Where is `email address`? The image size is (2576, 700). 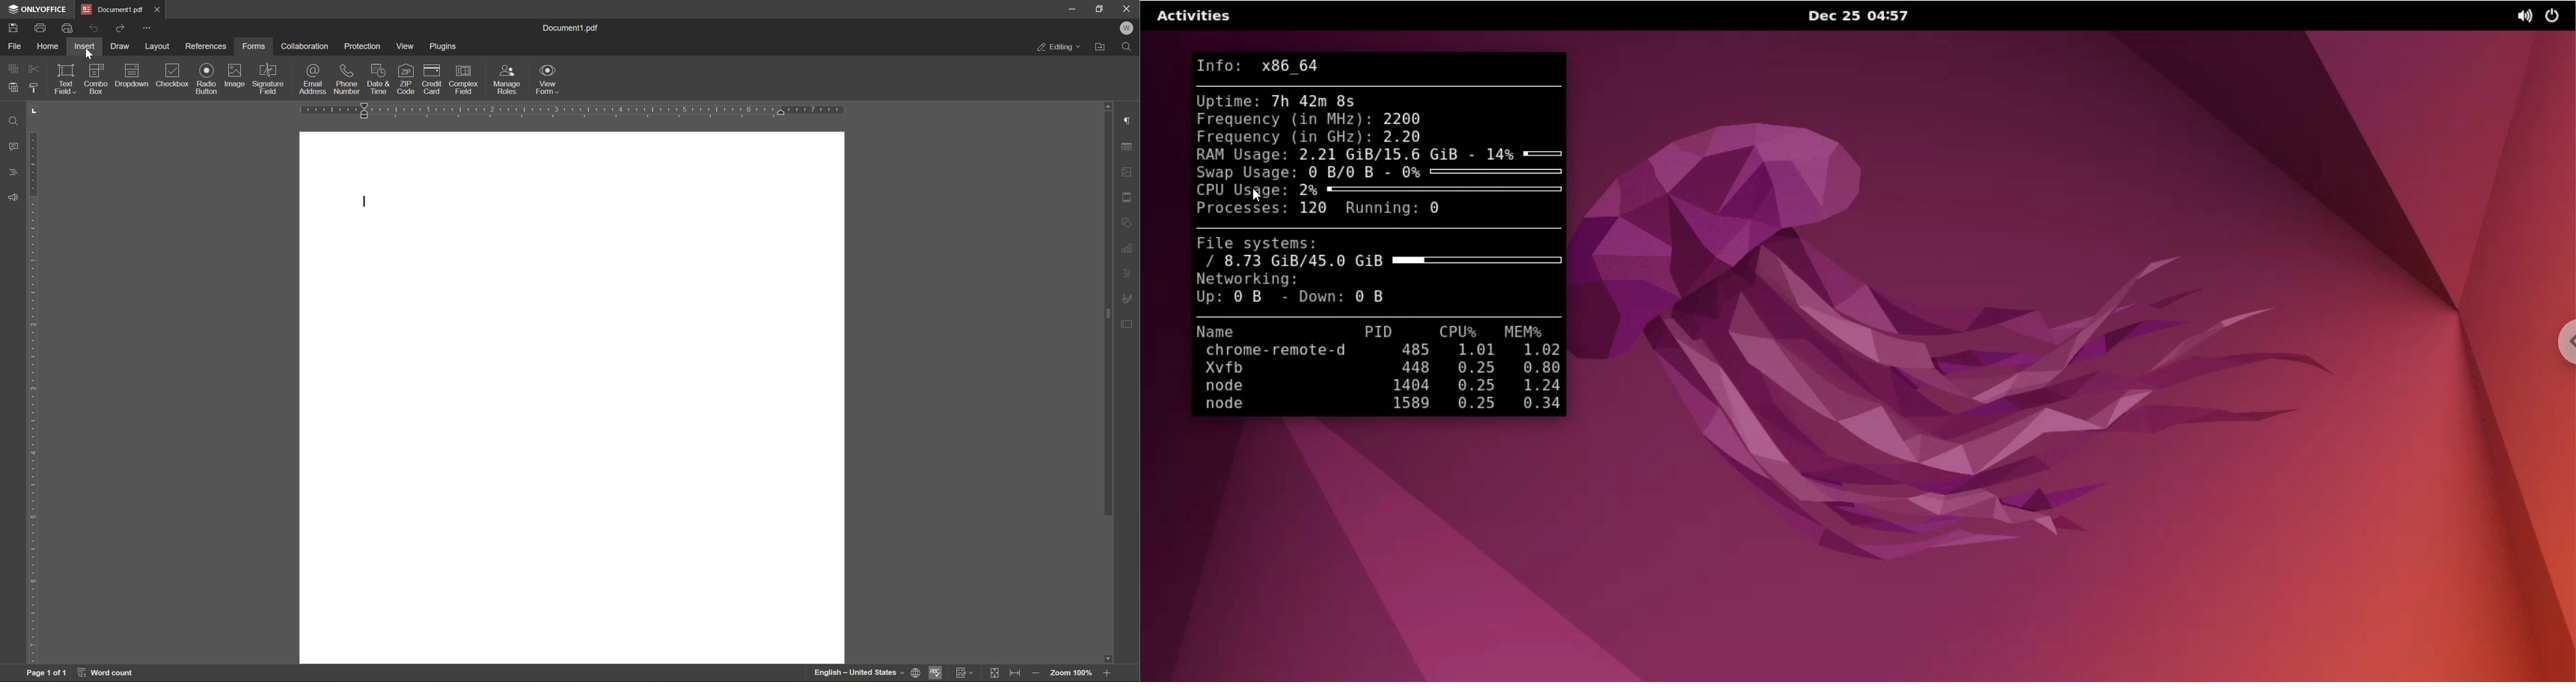 email address is located at coordinates (314, 78).